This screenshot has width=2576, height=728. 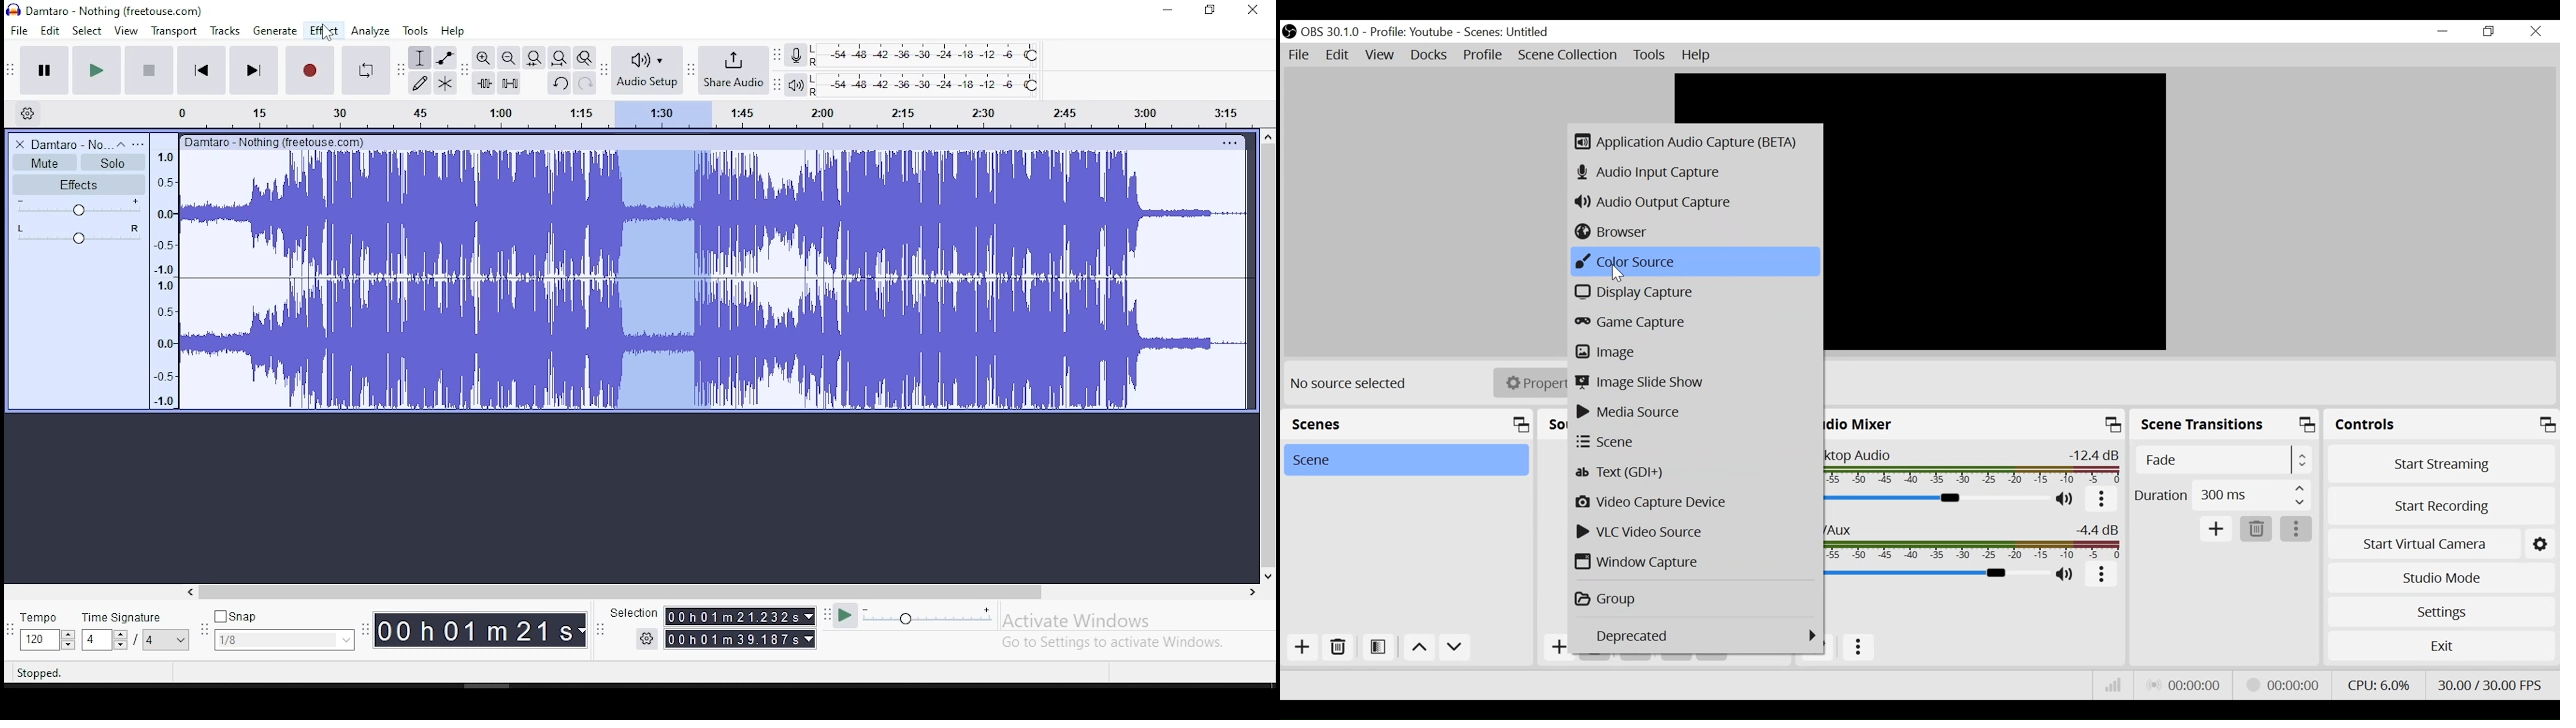 What do you see at coordinates (2535, 33) in the screenshot?
I see `Close` at bounding box center [2535, 33].